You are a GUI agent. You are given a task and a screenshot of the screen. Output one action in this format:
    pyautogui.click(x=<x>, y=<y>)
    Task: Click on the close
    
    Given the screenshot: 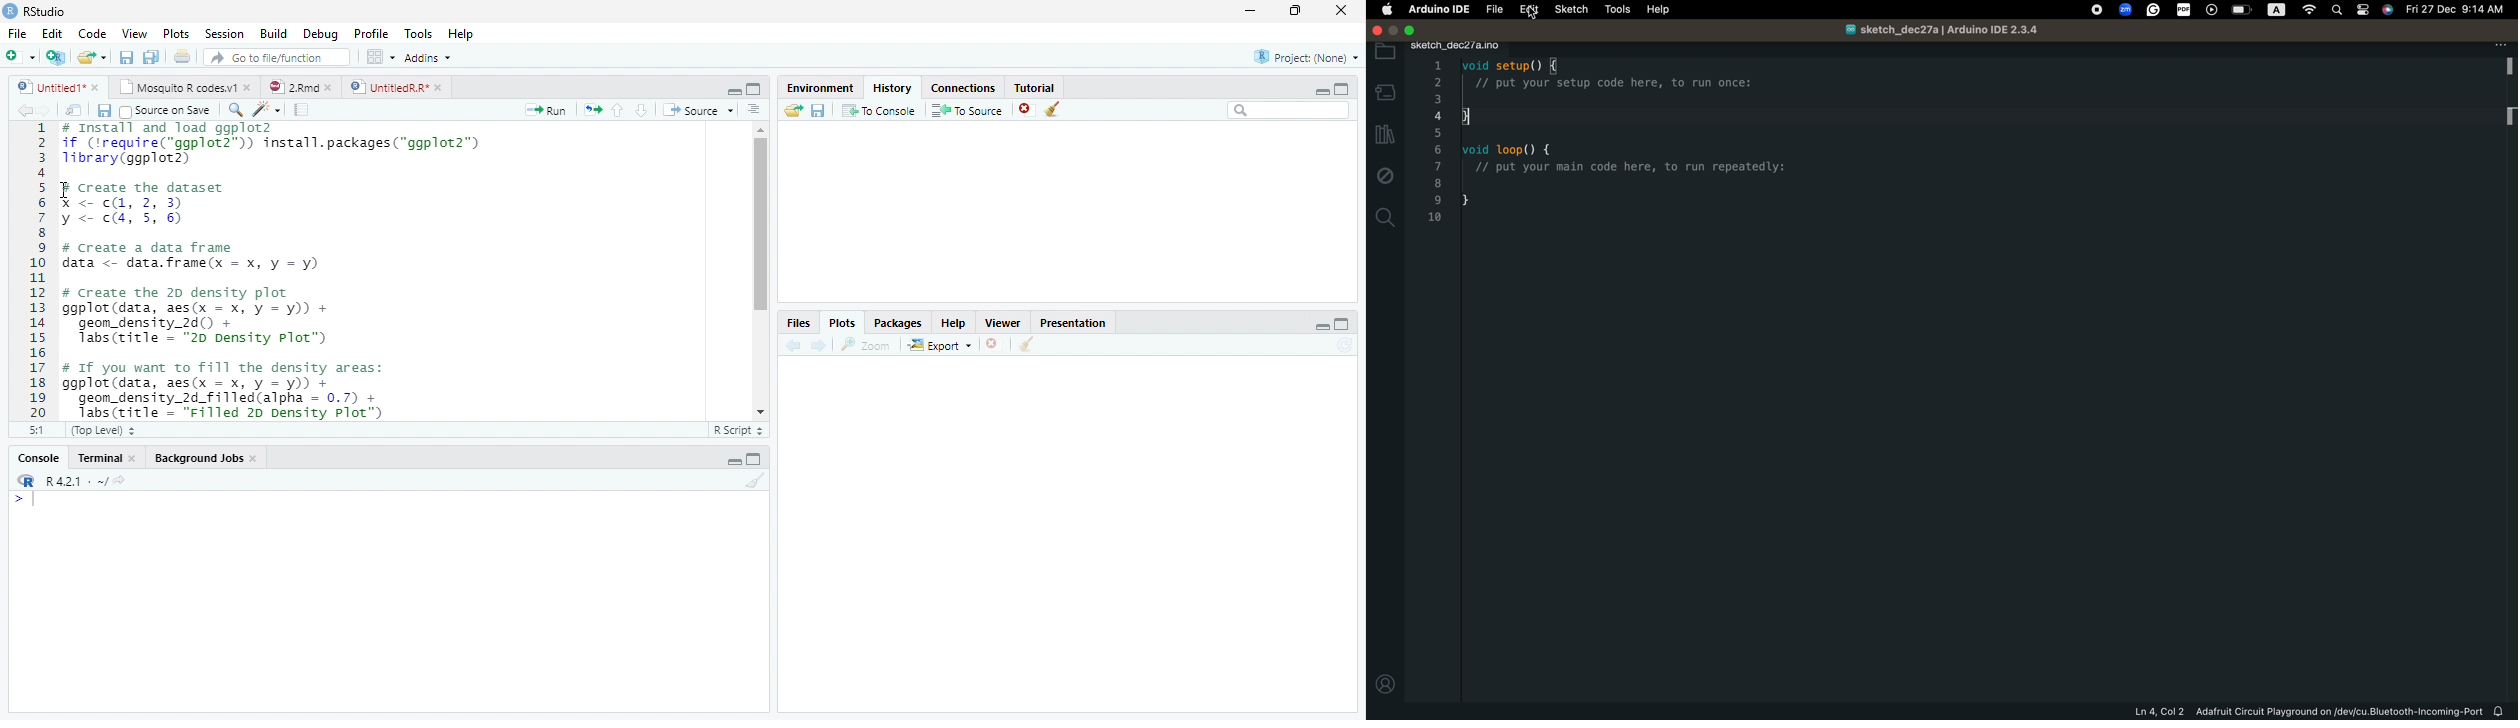 What is the action you would take?
    pyautogui.click(x=993, y=344)
    